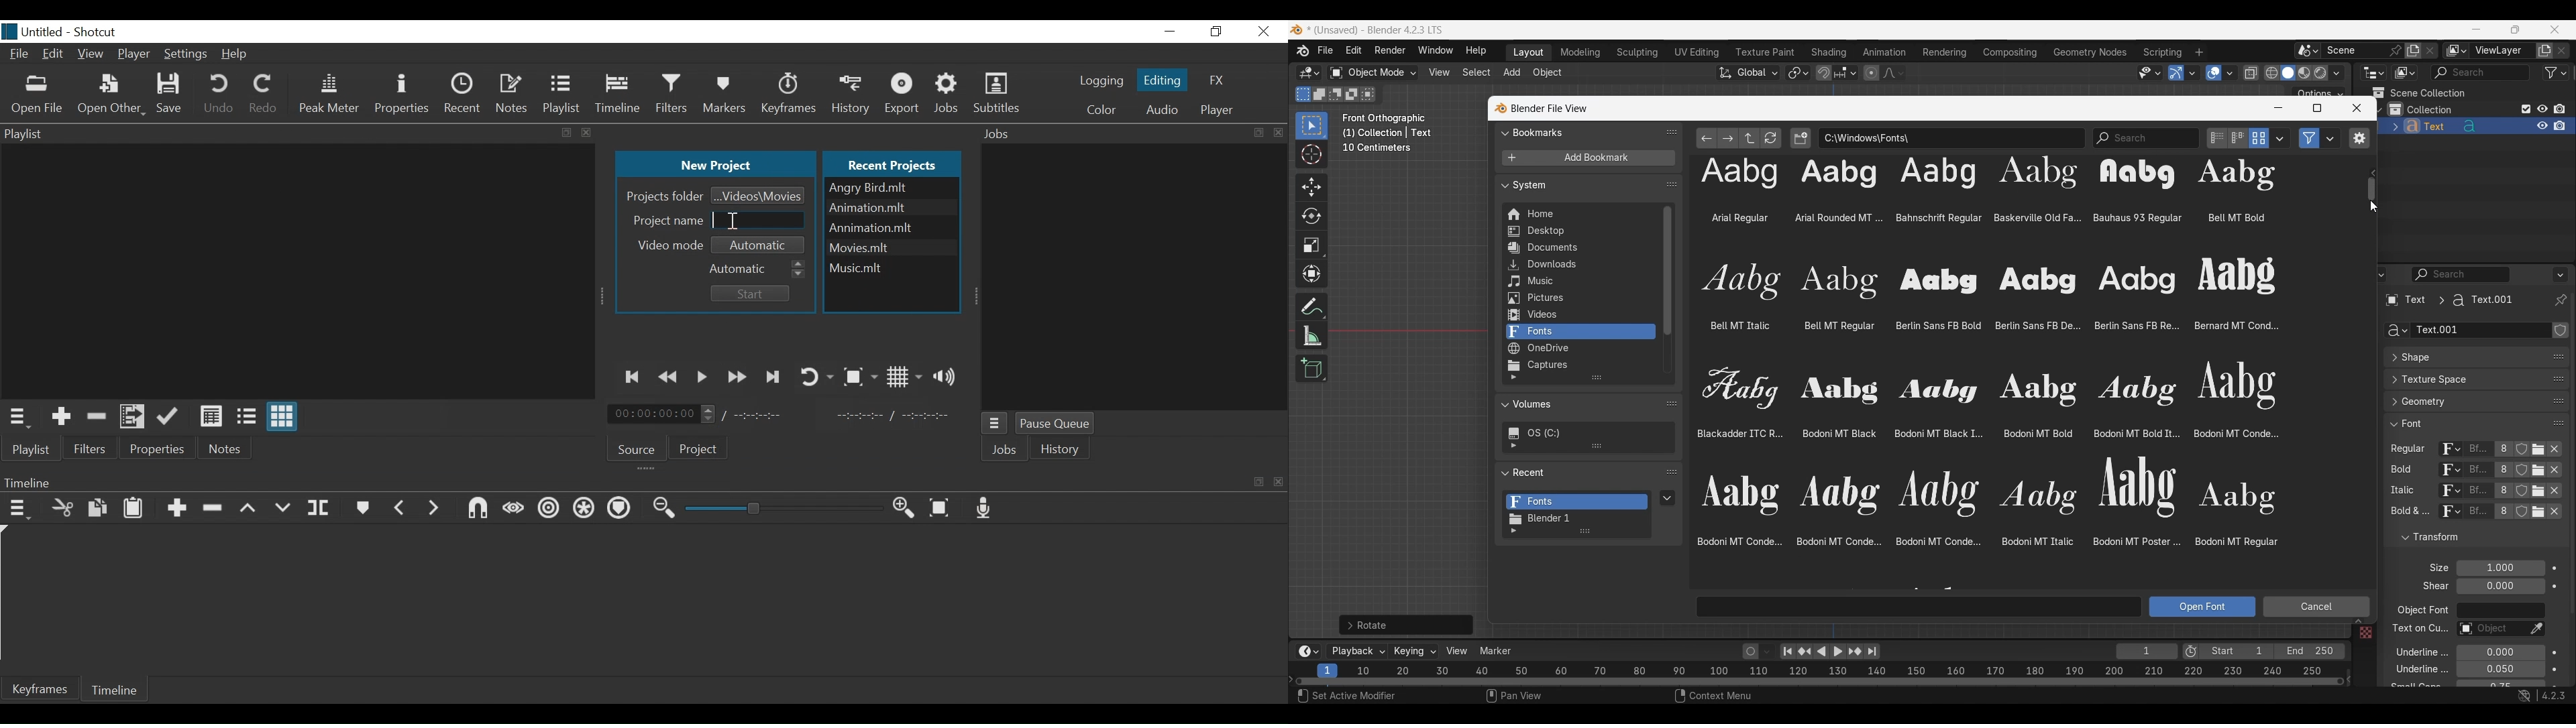 The height and width of the screenshot is (728, 2576). Describe the element at coordinates (1390, 51) in the screenshot. I see `Render menu` at that location.